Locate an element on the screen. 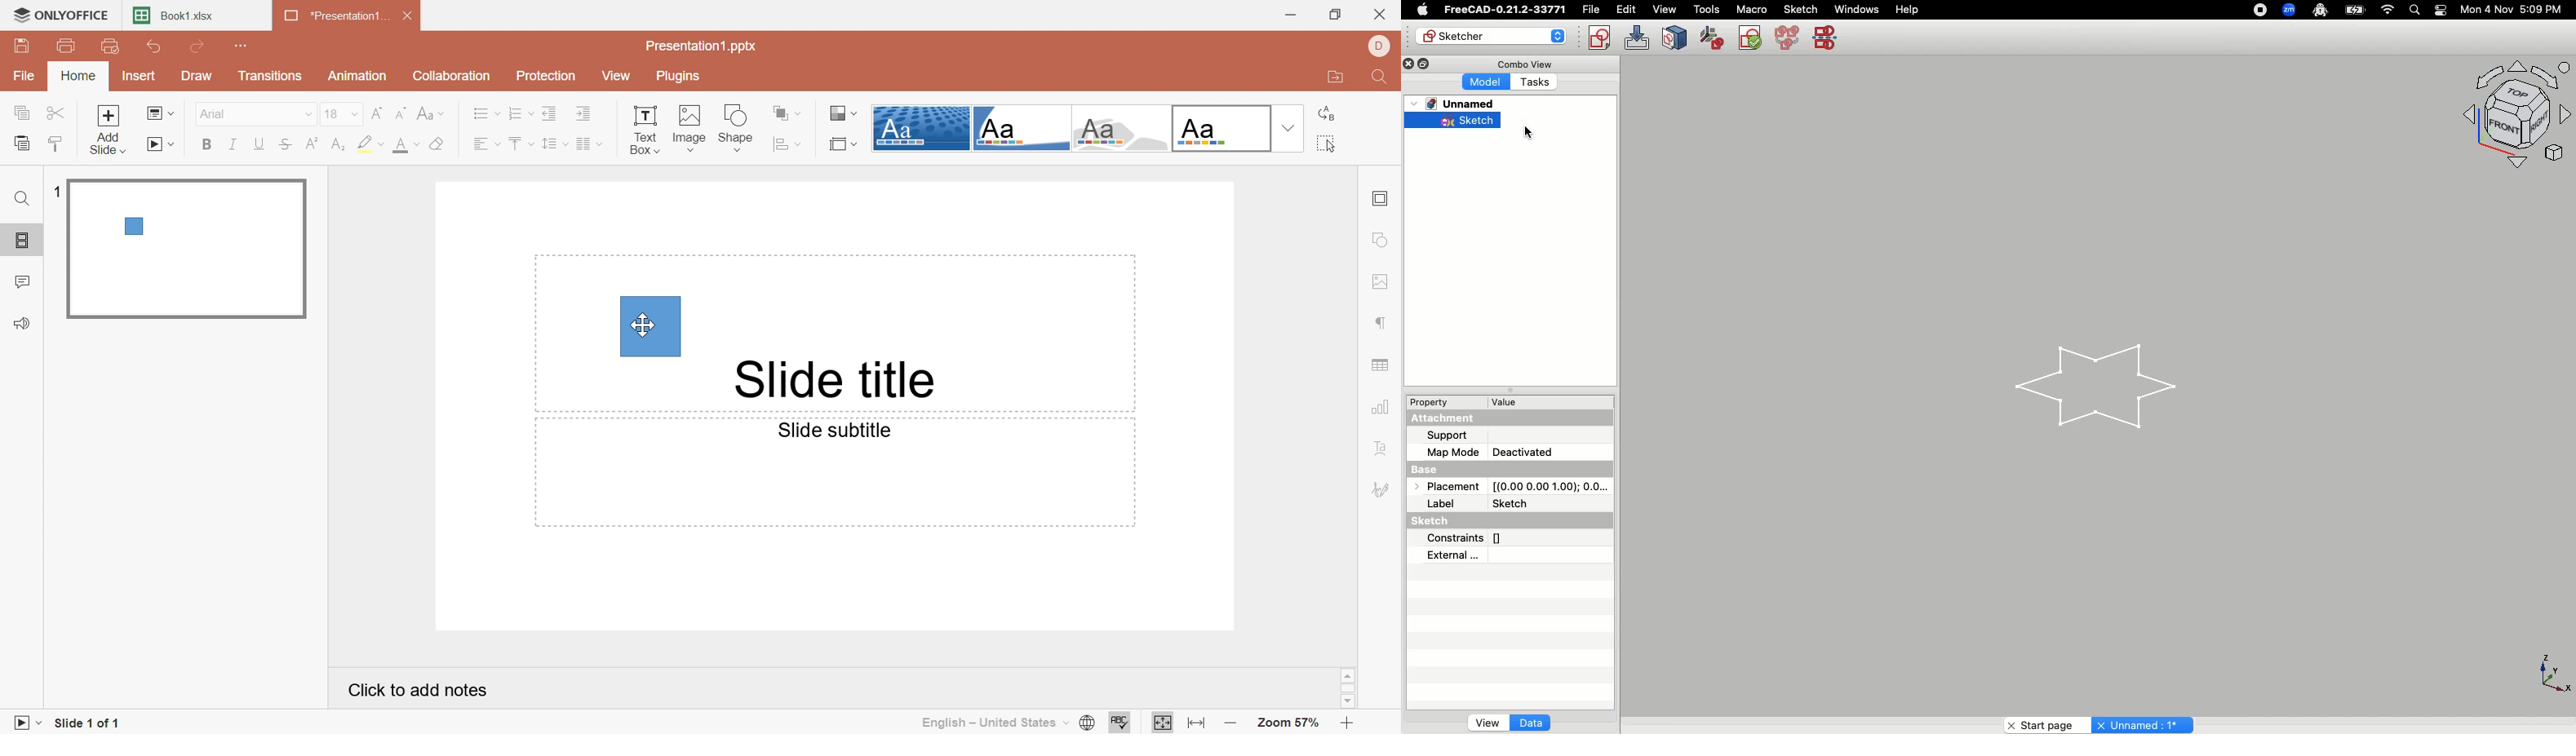 Image resolution: width=2576 pixels, height=756 pixels. Underline is located at coordinates (259, 146).